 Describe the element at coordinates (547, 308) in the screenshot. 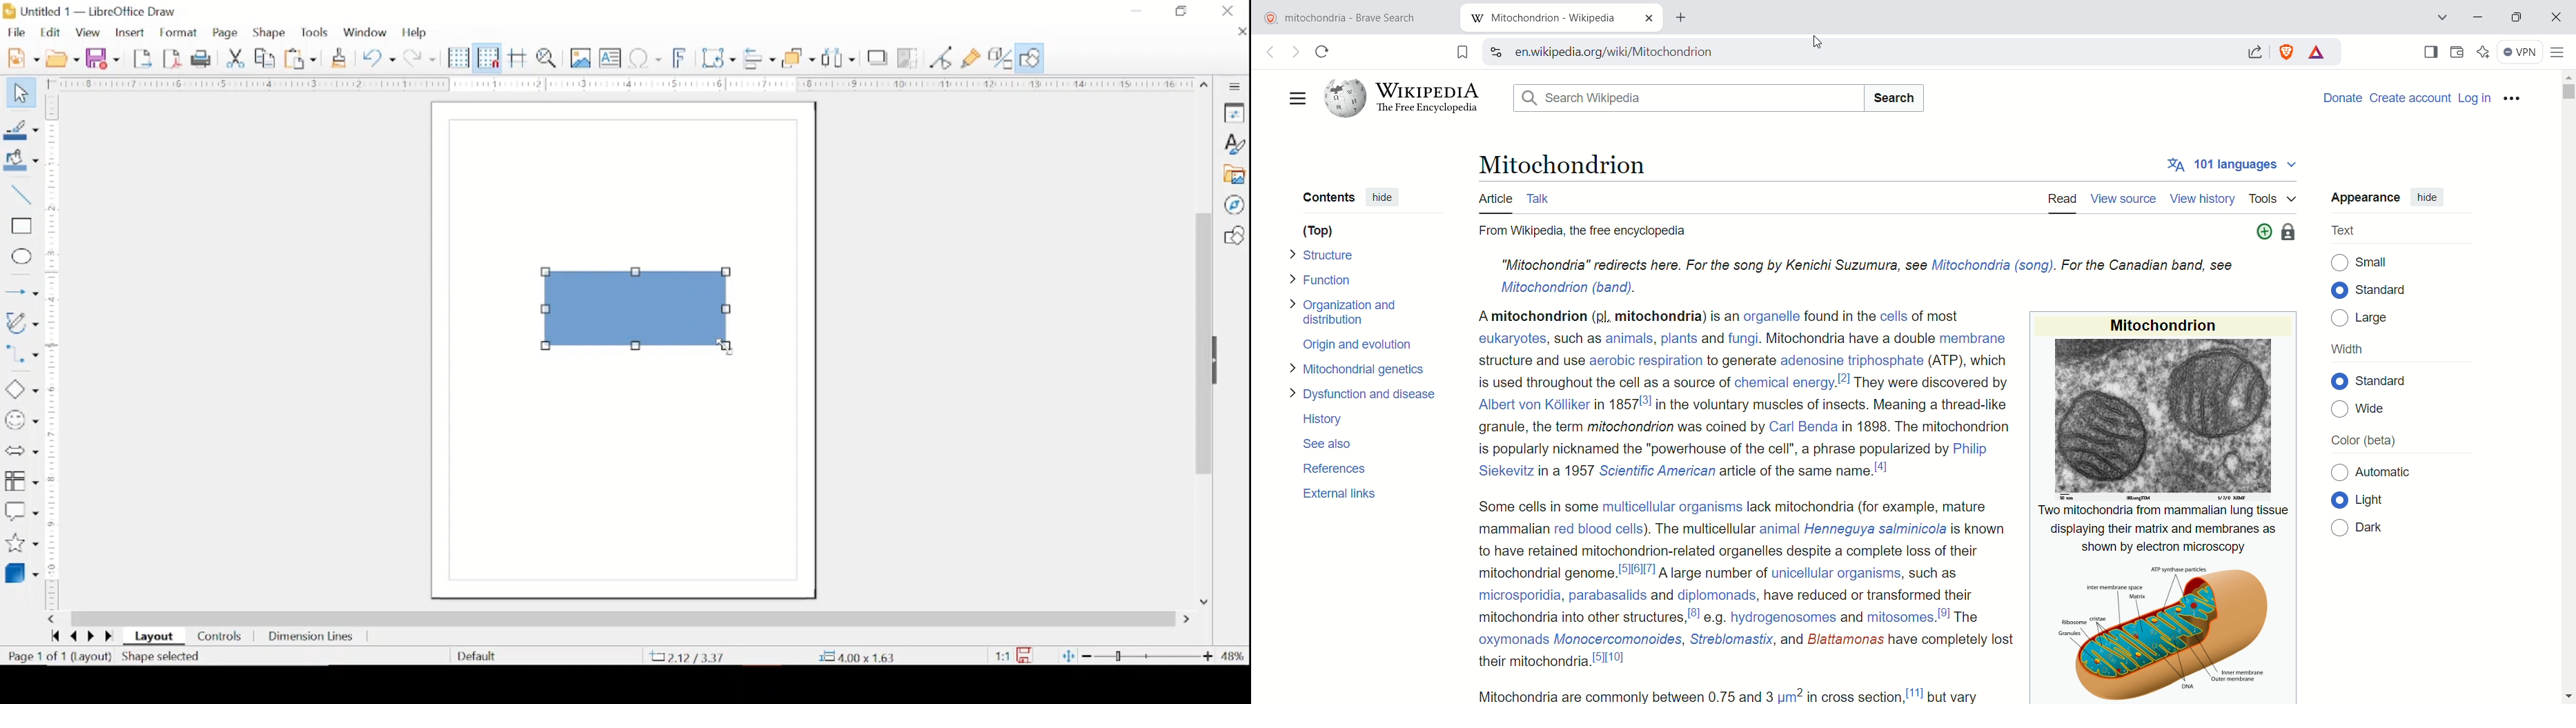

I see `resize handle` at that location.